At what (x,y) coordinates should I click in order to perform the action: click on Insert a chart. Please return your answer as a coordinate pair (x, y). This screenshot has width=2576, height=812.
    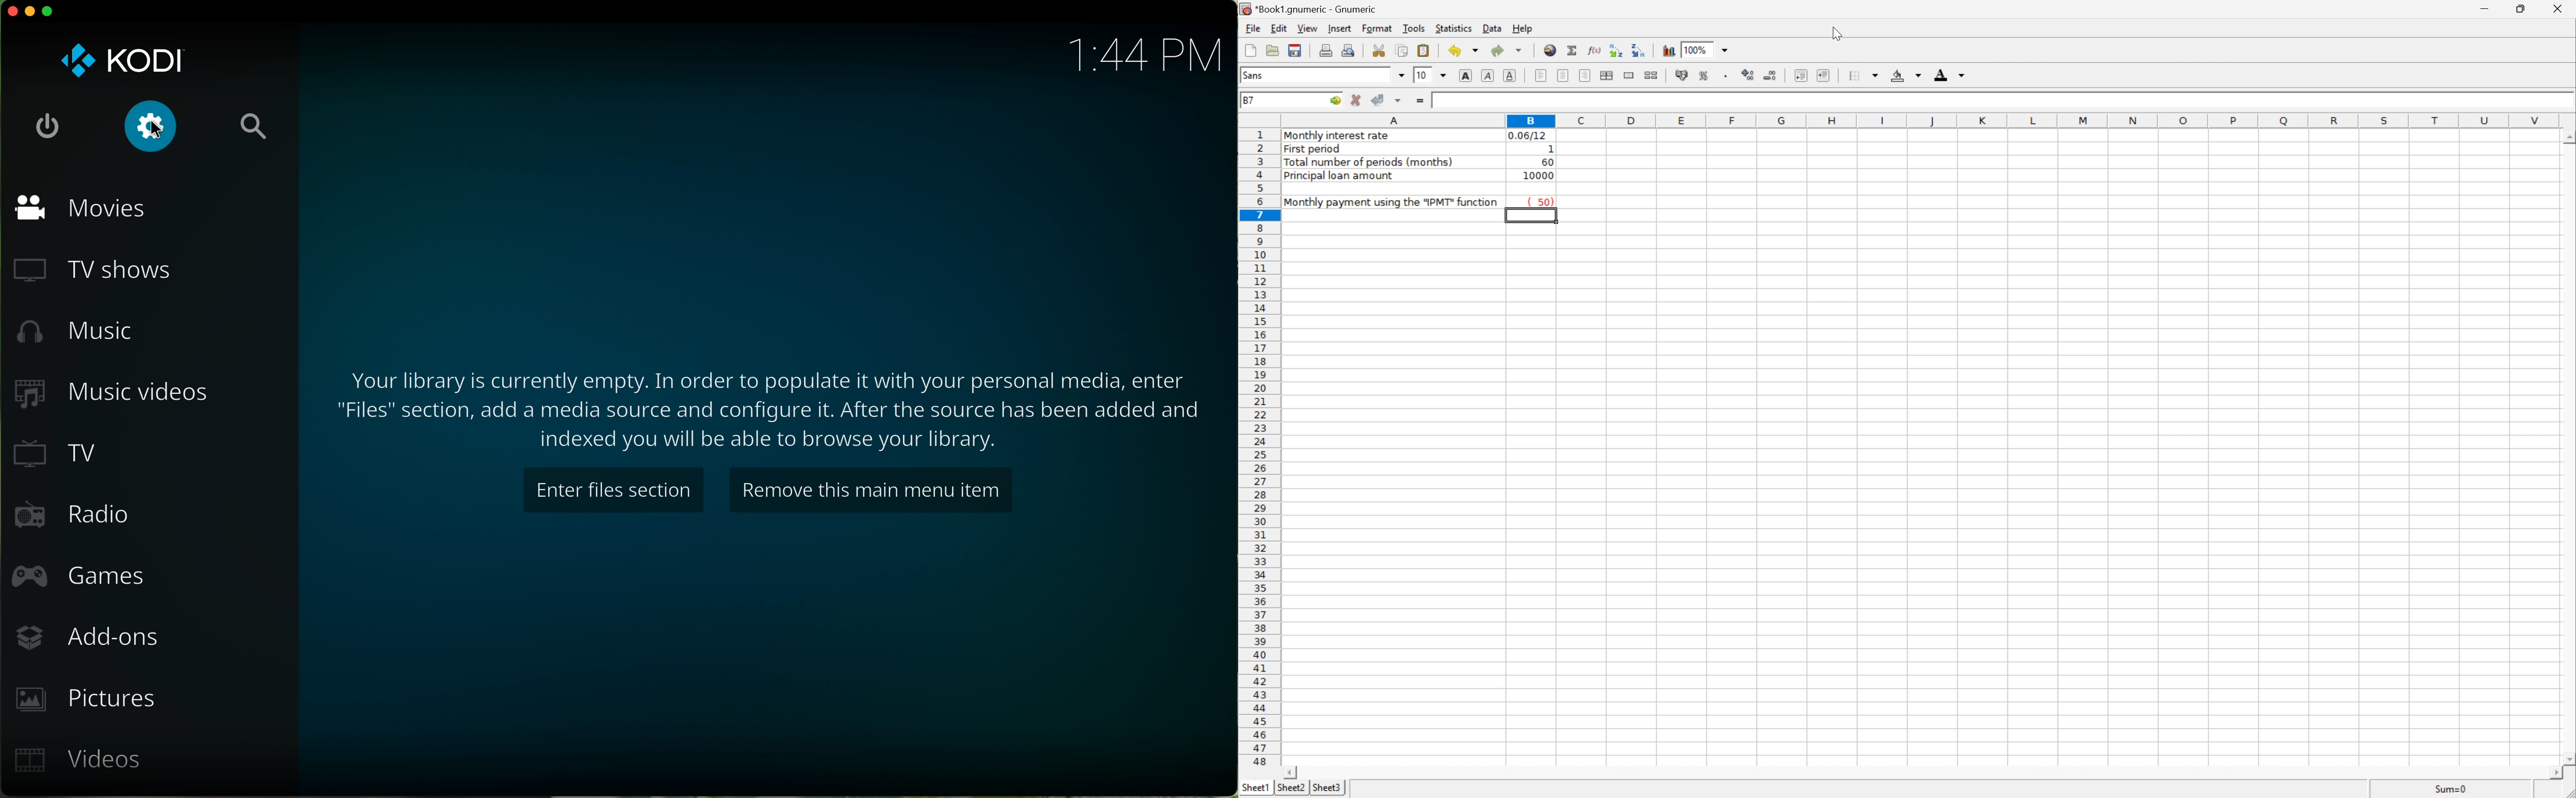
    Looking at the image, I should click on (1669, 50).